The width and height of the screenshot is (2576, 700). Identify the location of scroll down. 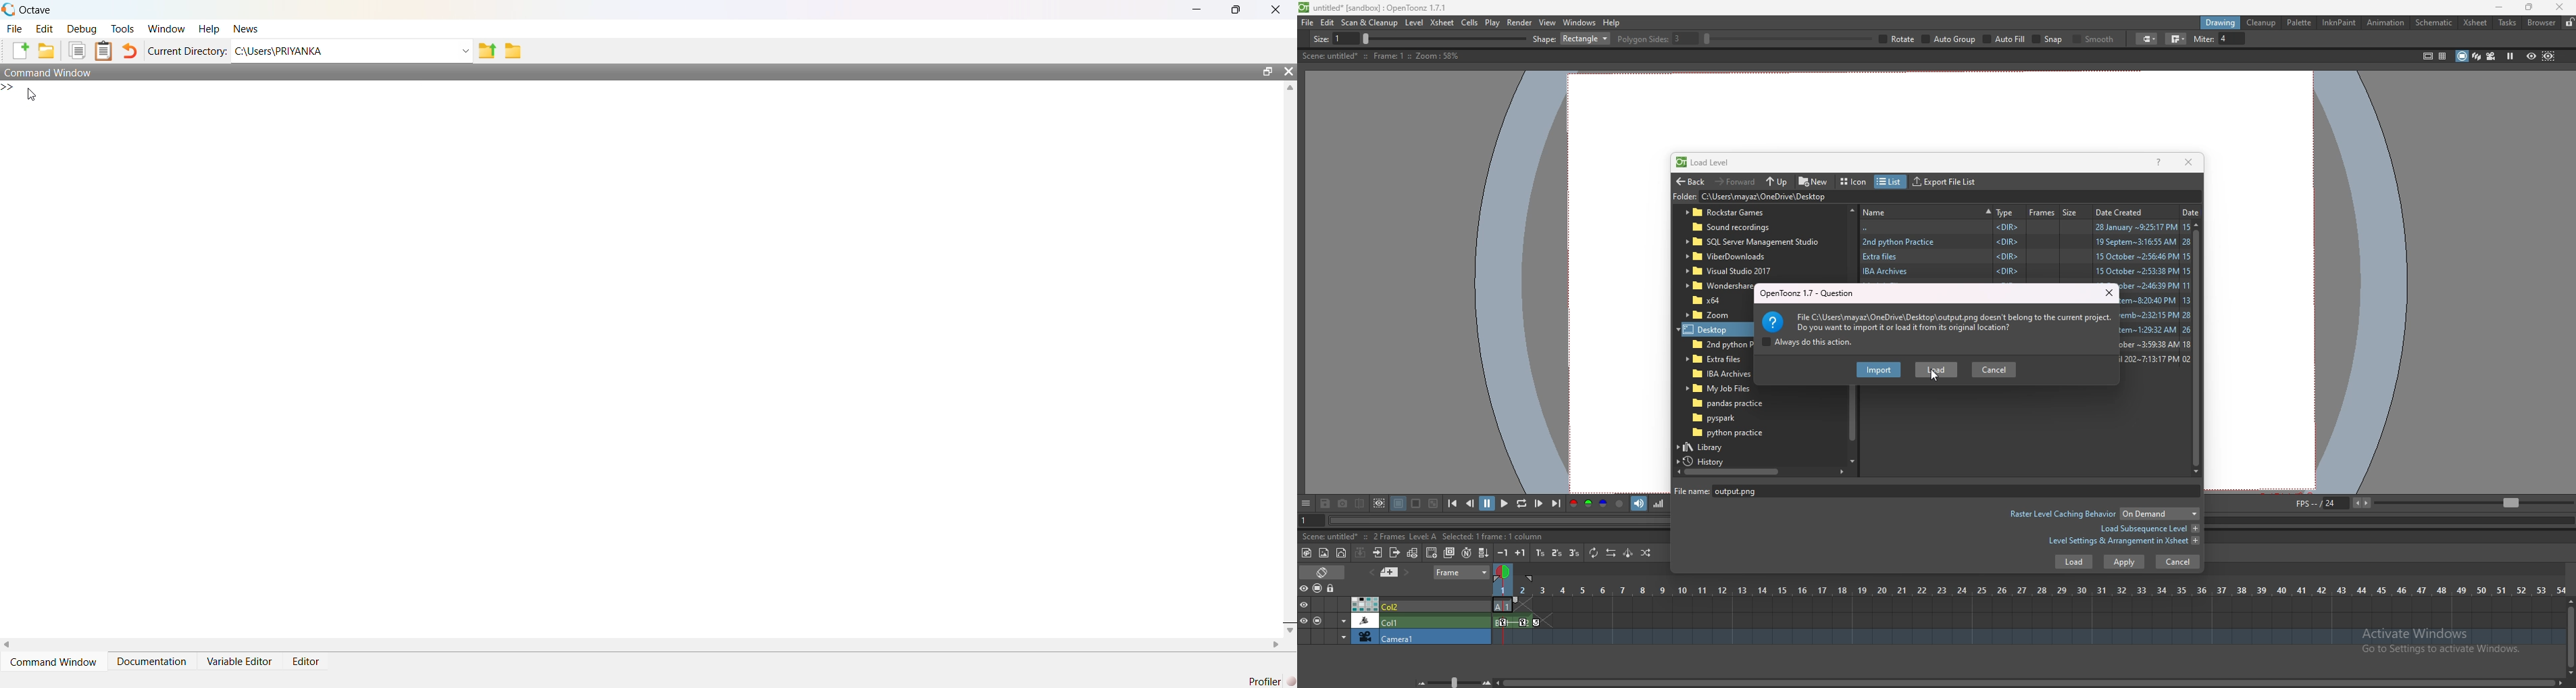
(1288, 629).